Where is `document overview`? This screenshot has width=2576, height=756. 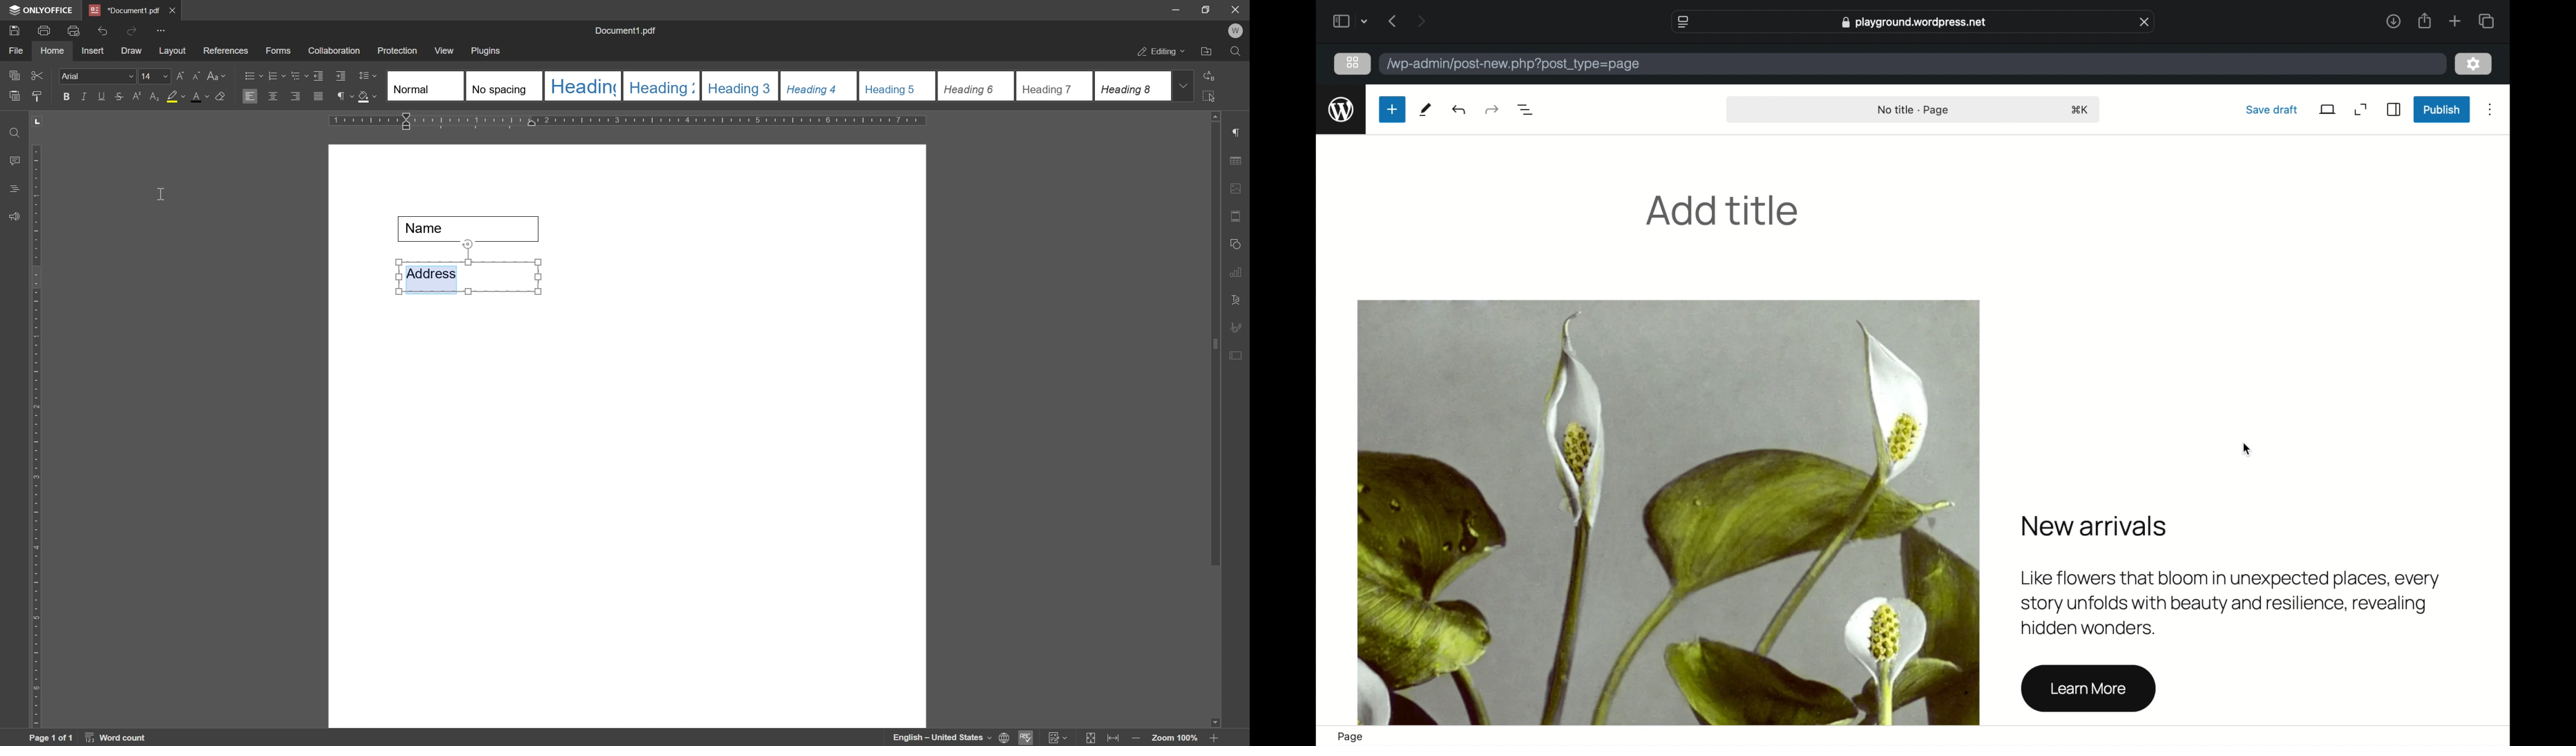 document overview is located at coordinates (1527, 108).